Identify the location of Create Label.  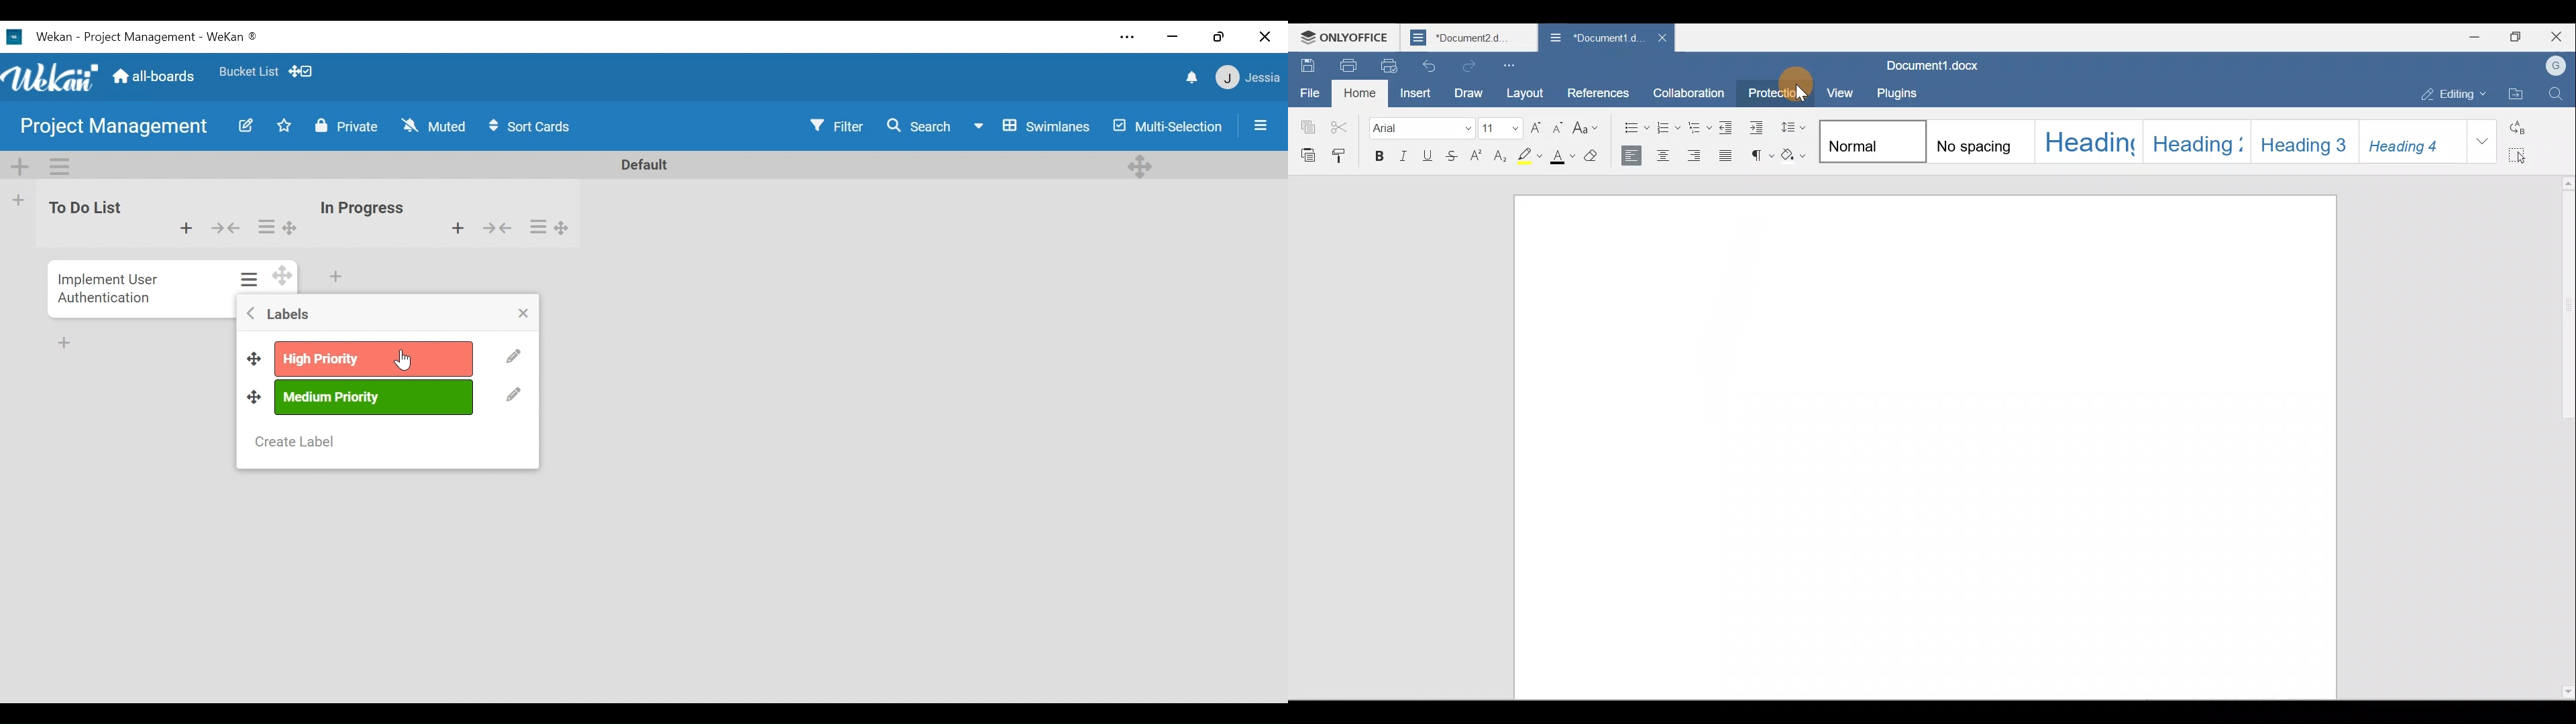
(294, 442).